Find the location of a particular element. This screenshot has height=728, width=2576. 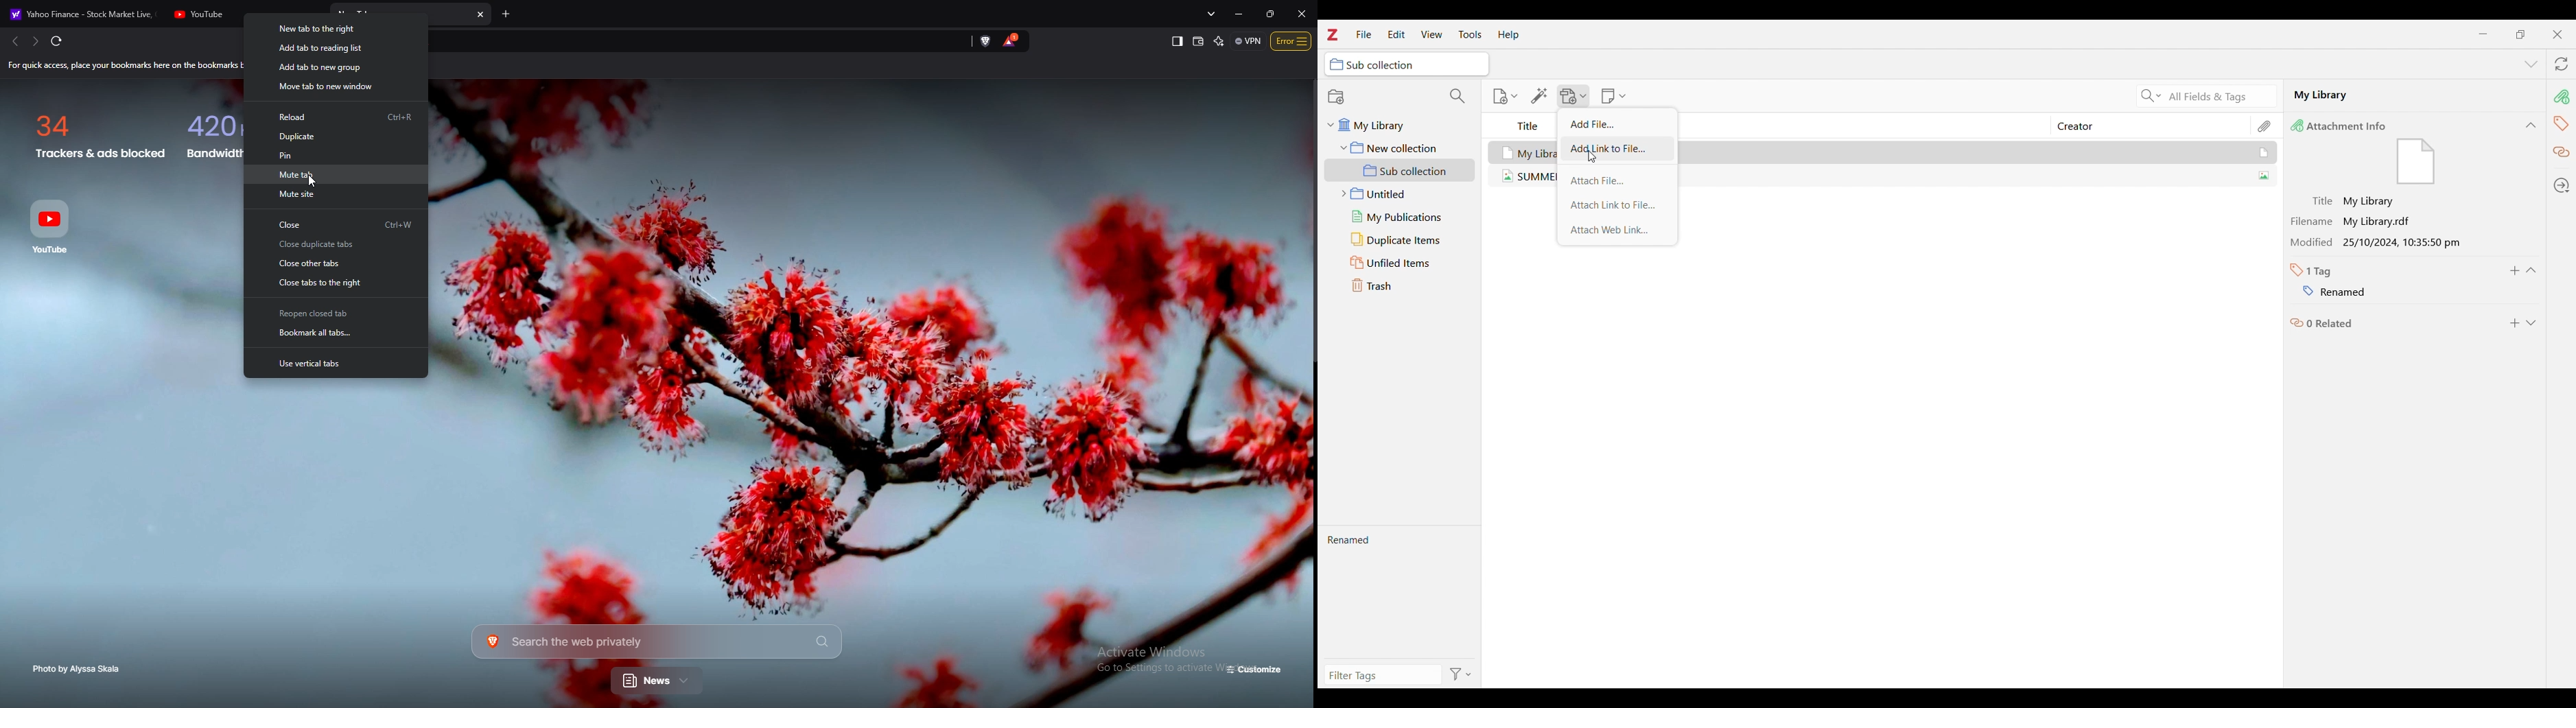

Collapse is located at coordinates (2531, 125).